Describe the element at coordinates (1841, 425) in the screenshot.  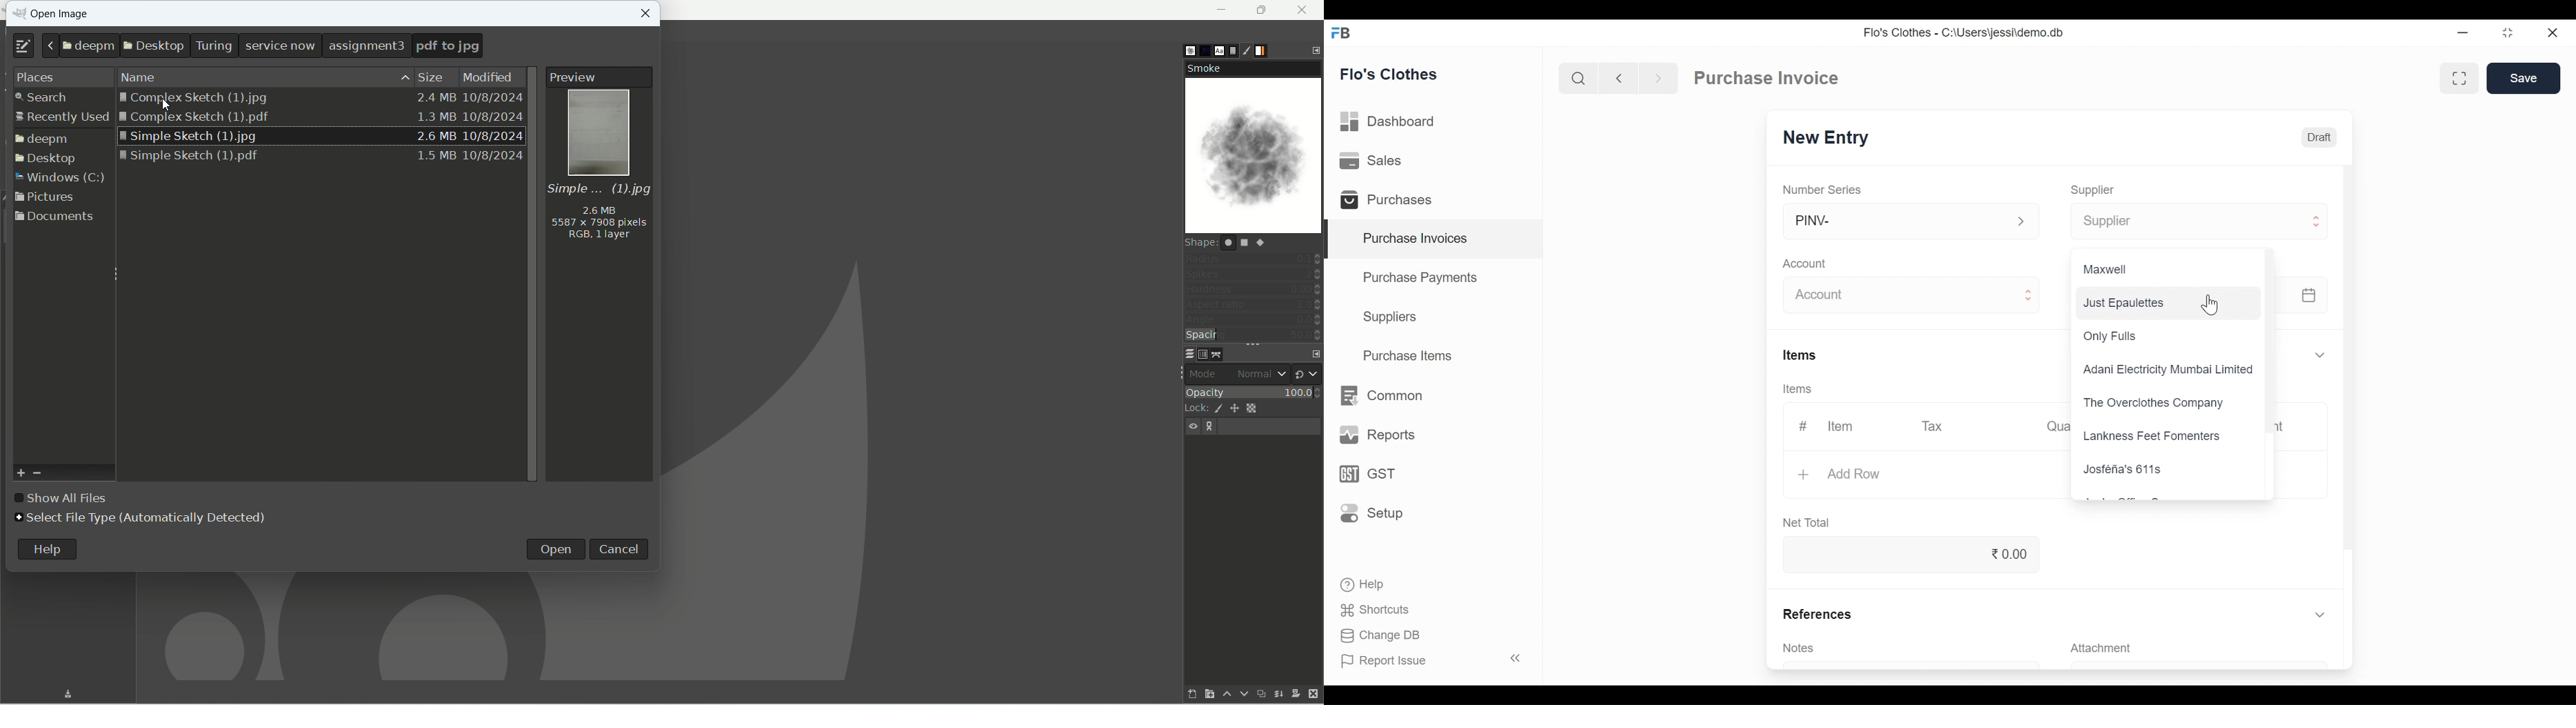
I see `Item` at that location.